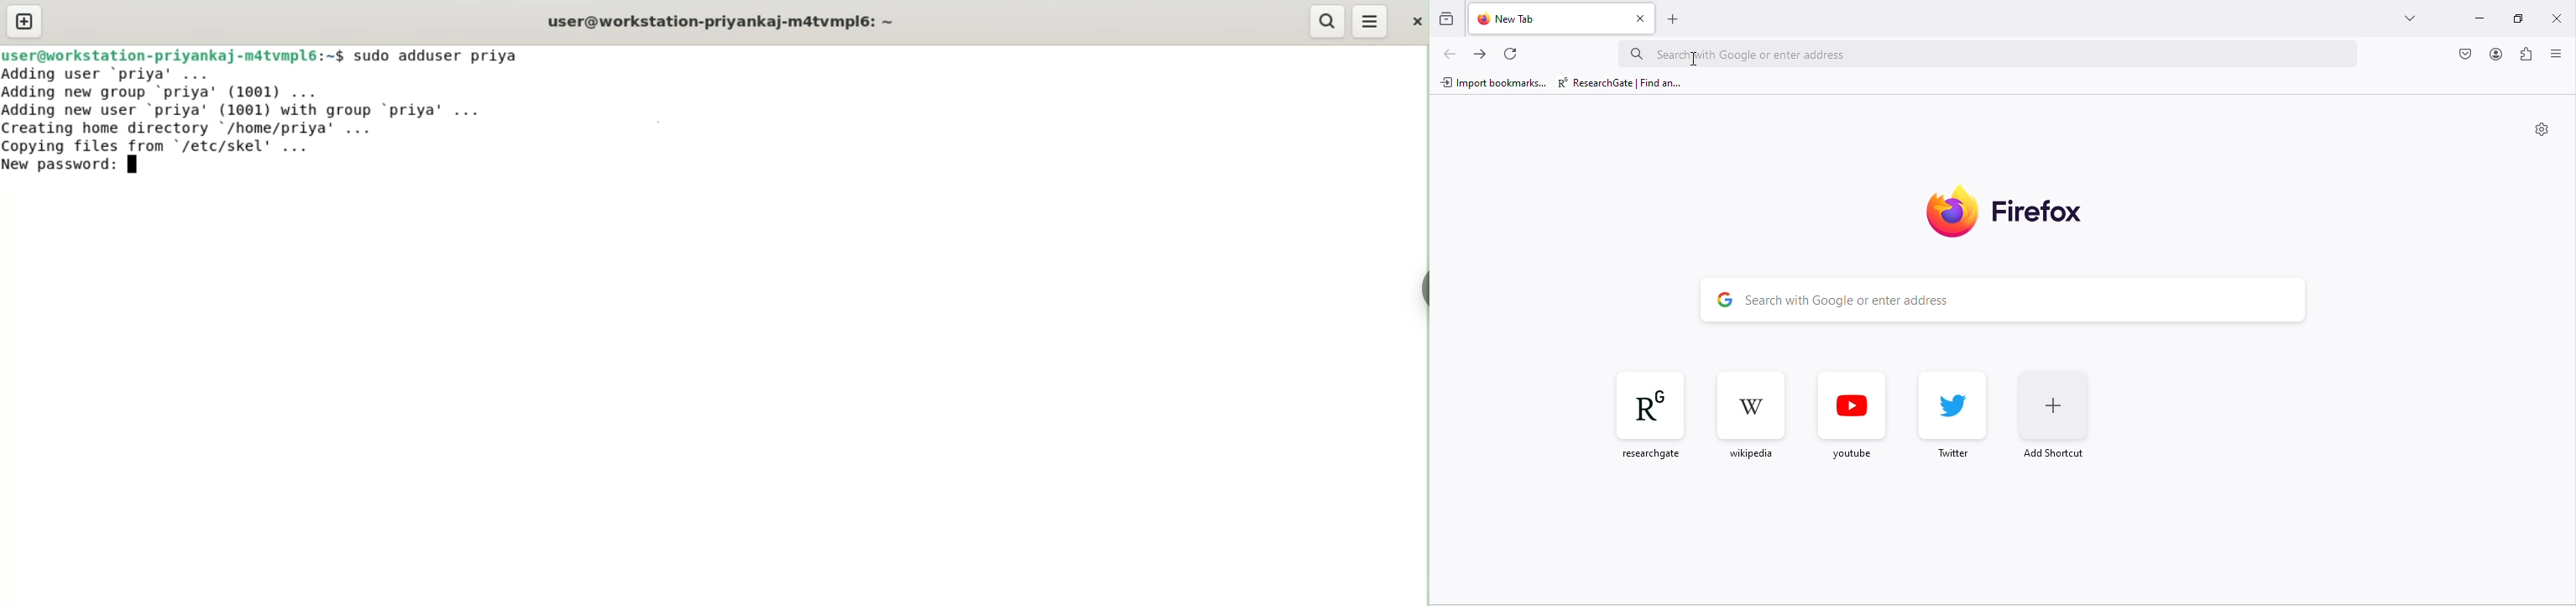 Image resolution: width=2576 pixels, height=616 pixels. I want to click on twitter, so click(1946, 414).